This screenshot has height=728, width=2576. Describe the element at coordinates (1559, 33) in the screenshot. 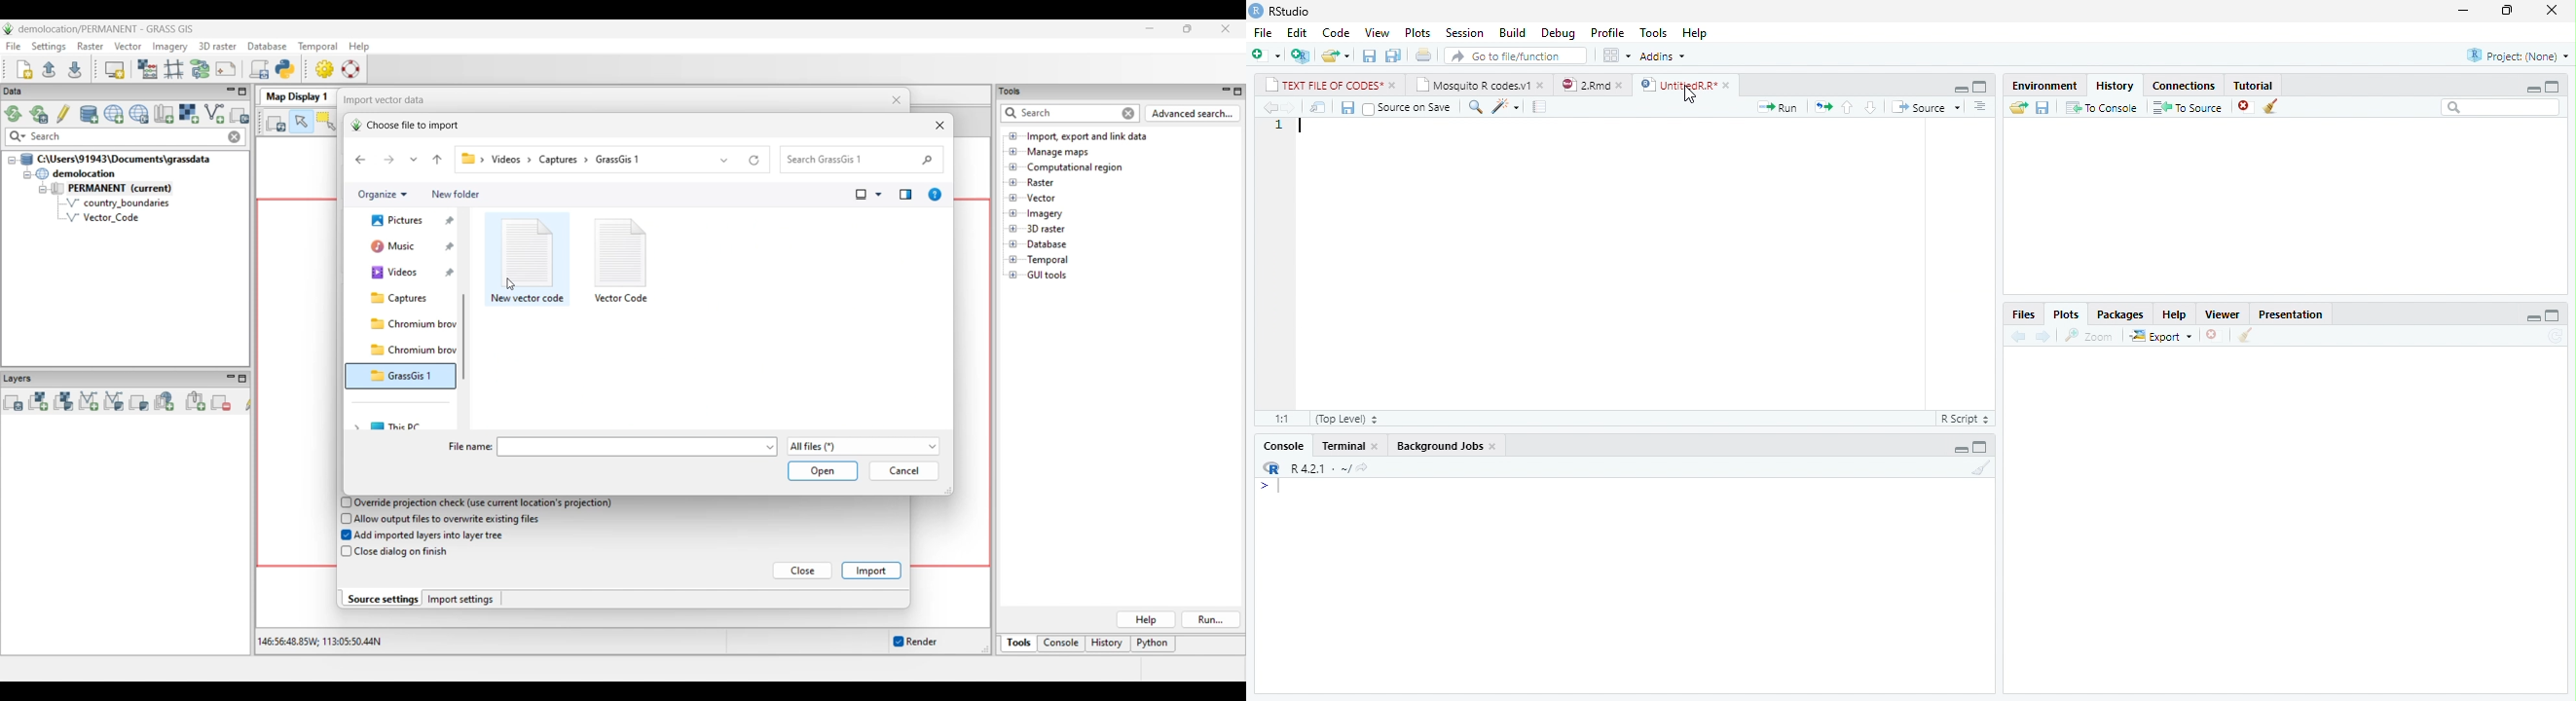

I see `Debug` at that location.